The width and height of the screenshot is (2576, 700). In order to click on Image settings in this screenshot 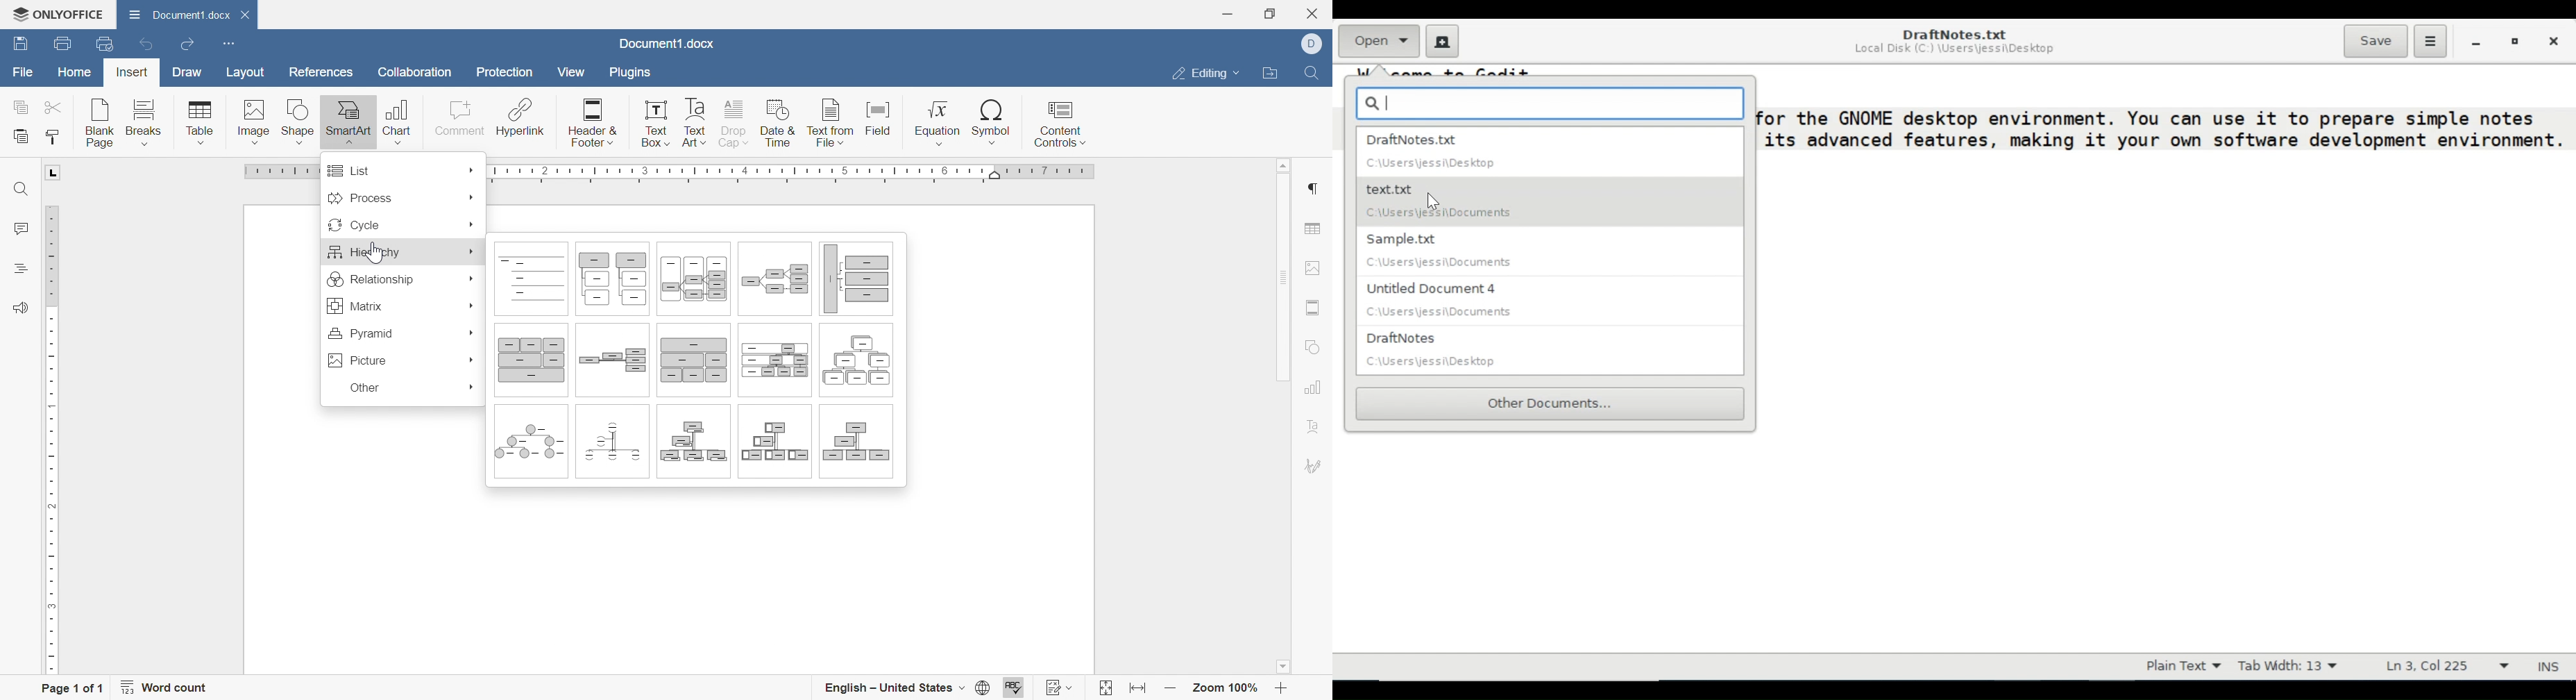, I will do `click(1314, 267)`.